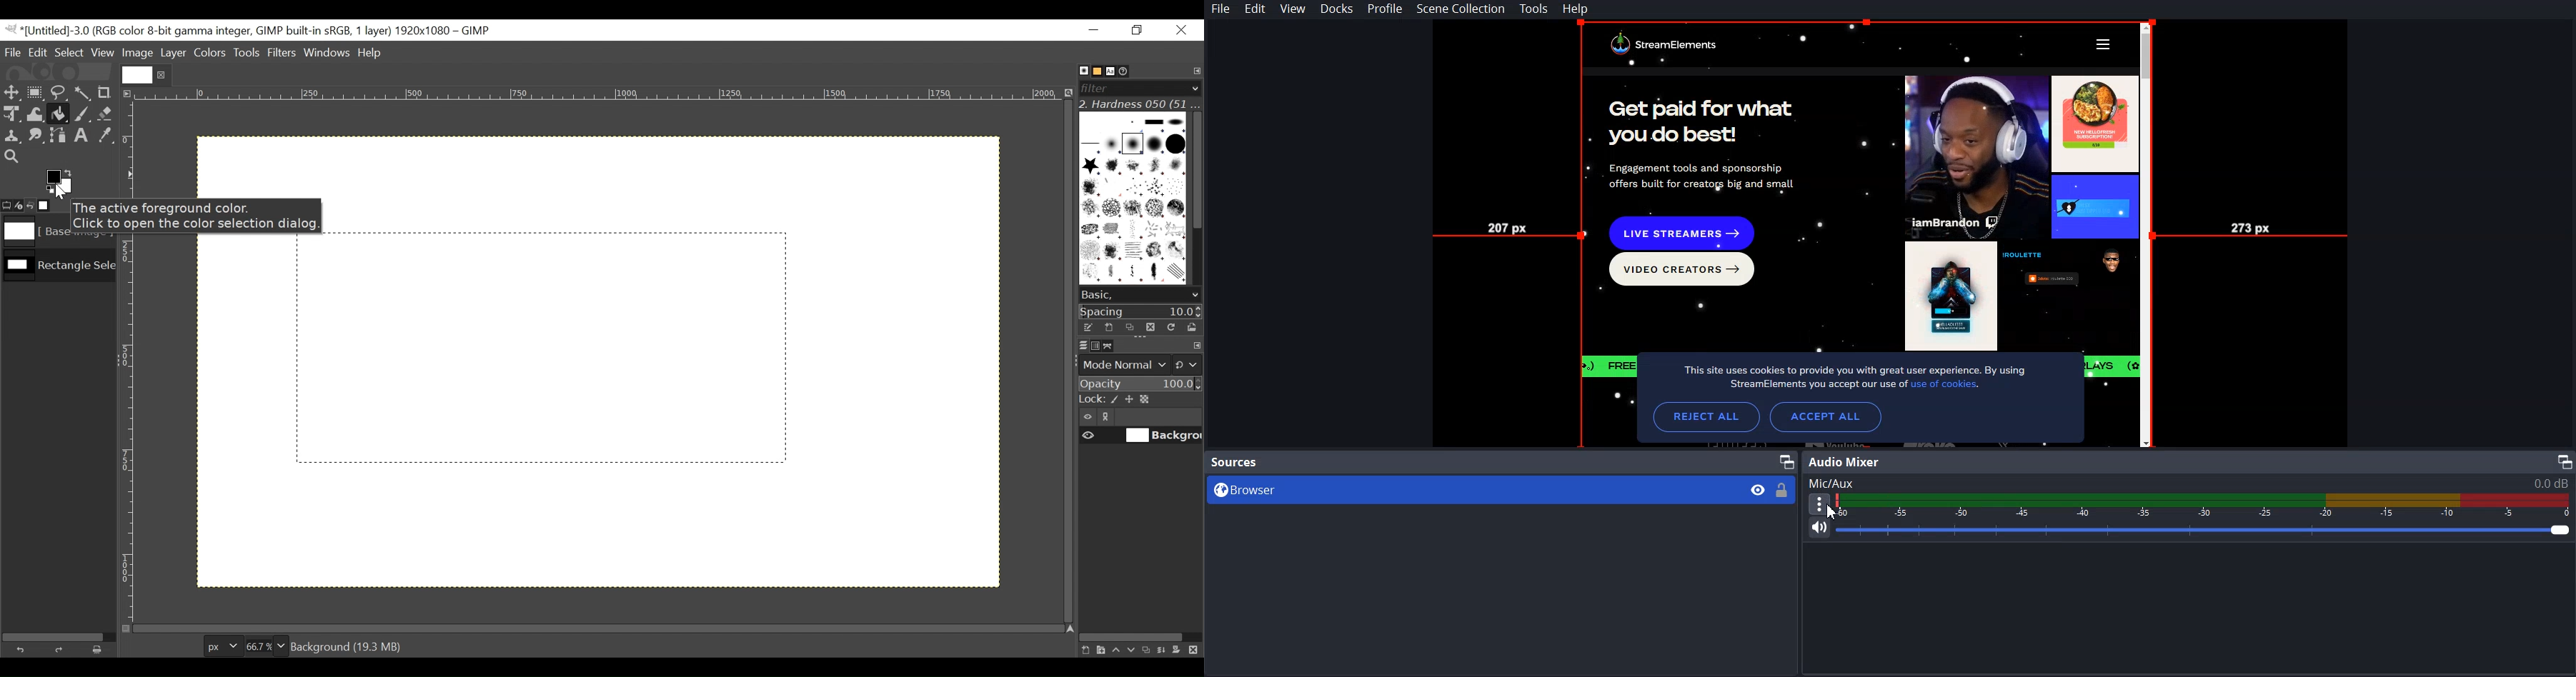  Describe the element at coordinates (70, 52) in the screenshot. I see `Select` at that location.